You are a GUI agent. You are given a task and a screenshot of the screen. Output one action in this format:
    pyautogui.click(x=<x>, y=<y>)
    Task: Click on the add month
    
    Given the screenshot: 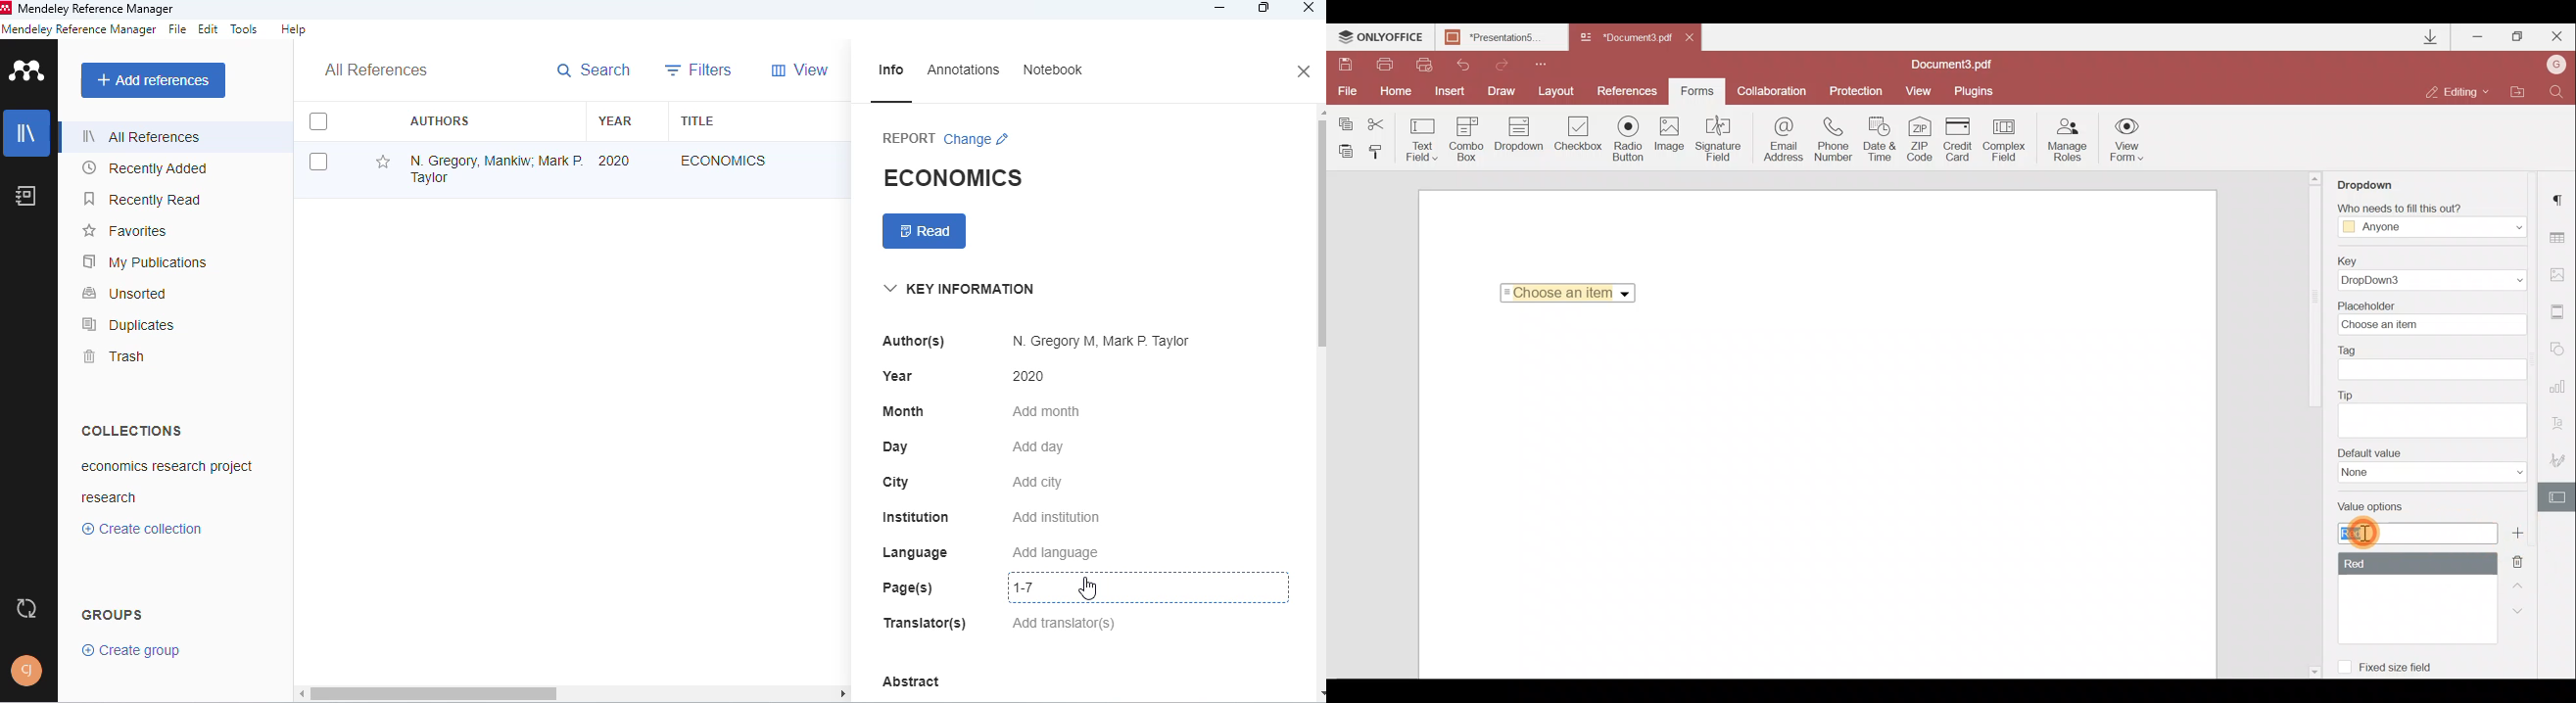 What is the action you would take?
    pyautogui.click(x=1047, y=411)
    